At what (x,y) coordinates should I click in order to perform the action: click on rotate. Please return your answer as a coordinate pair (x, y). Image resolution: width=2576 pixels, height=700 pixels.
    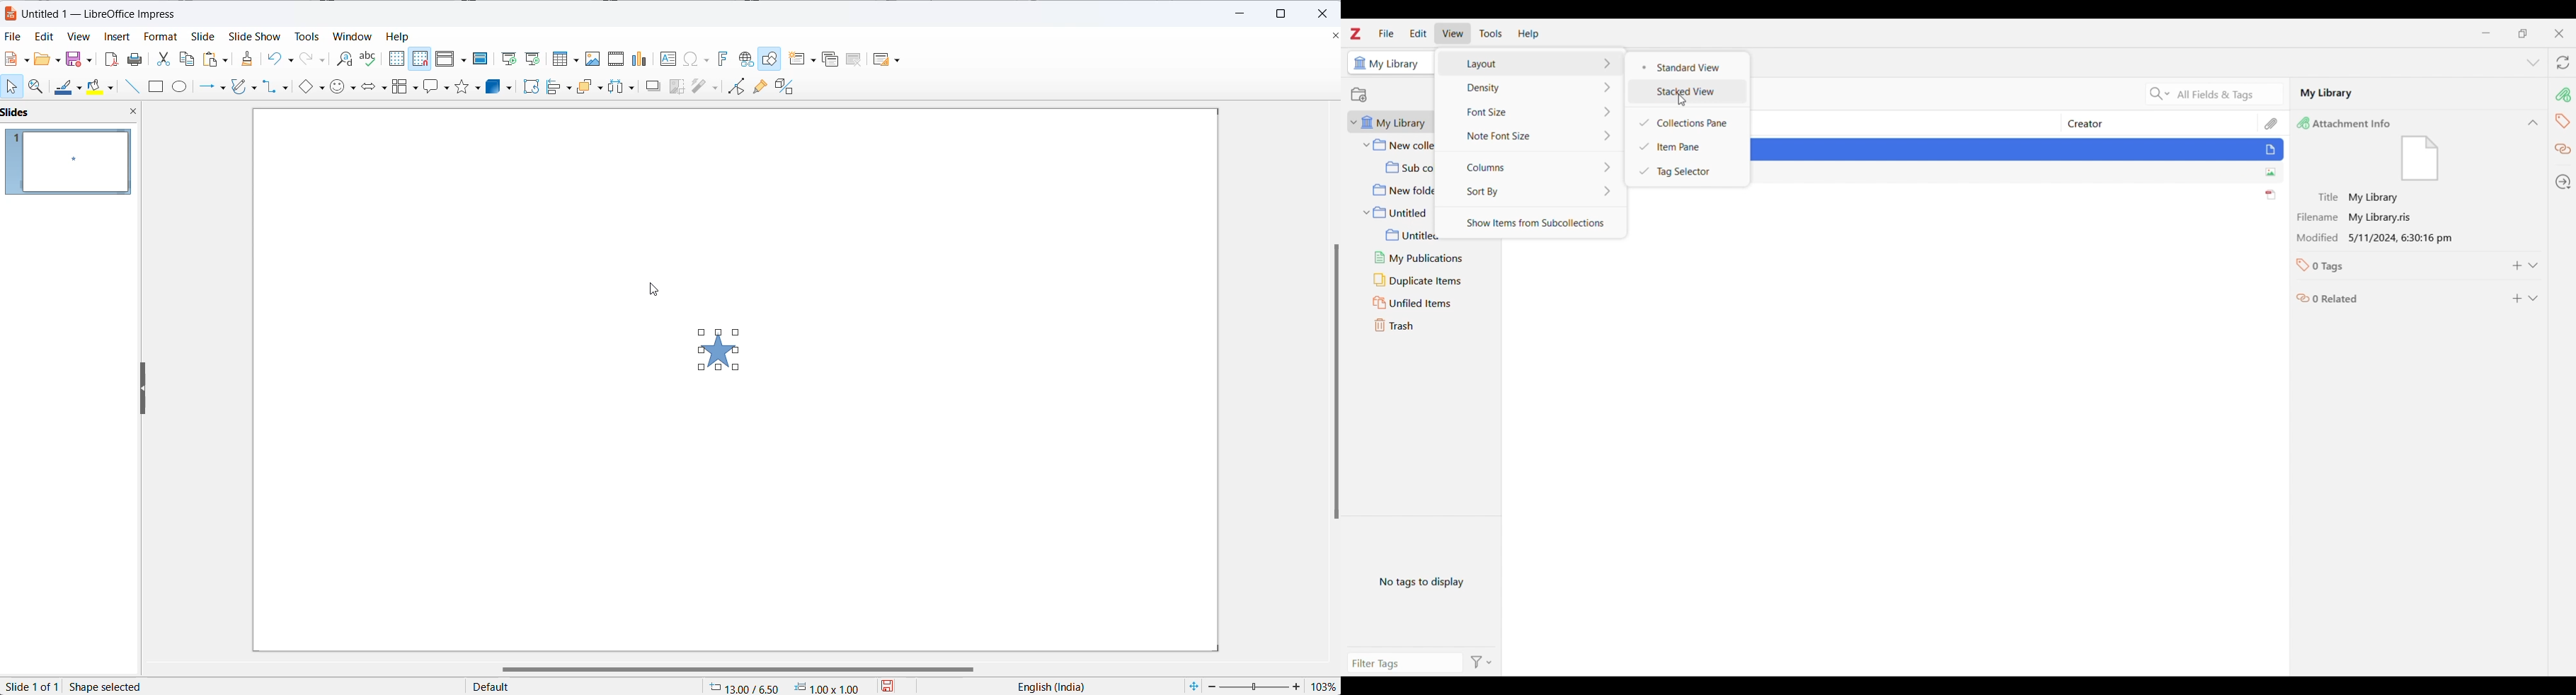
    Looking at the image, I should click on (532, 88).